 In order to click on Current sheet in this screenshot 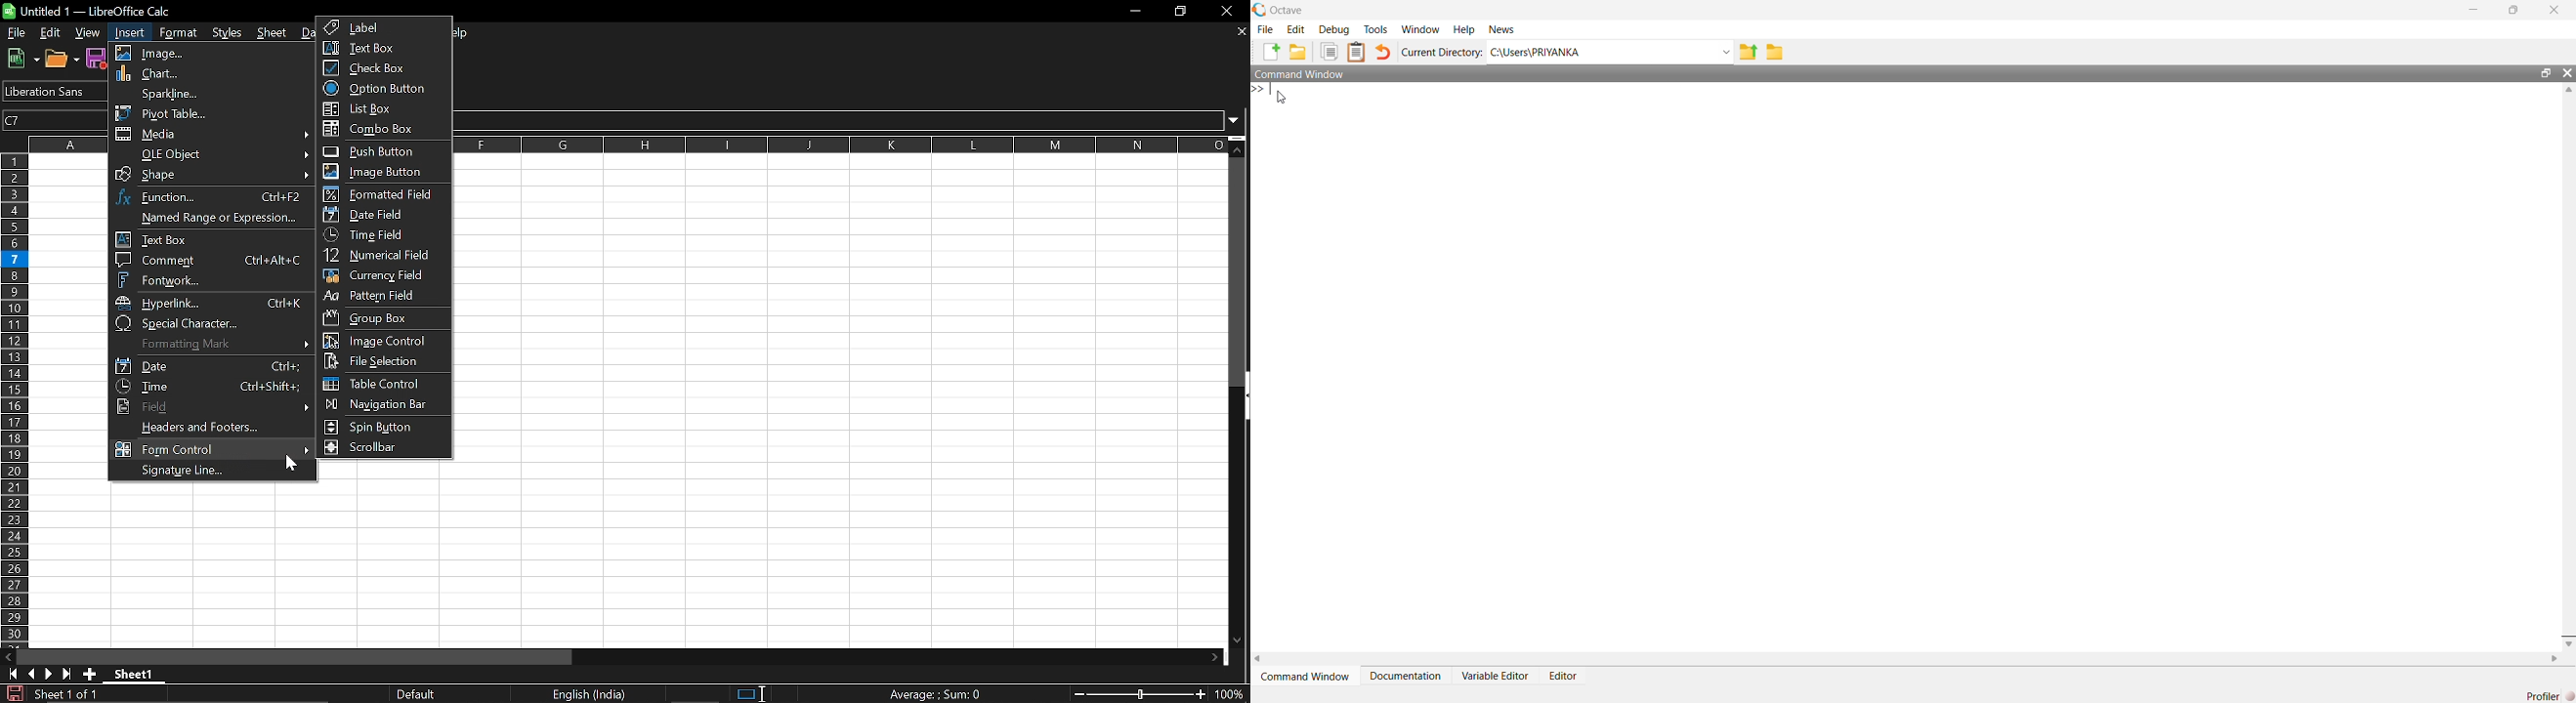, I will do `click(64, 693)`.